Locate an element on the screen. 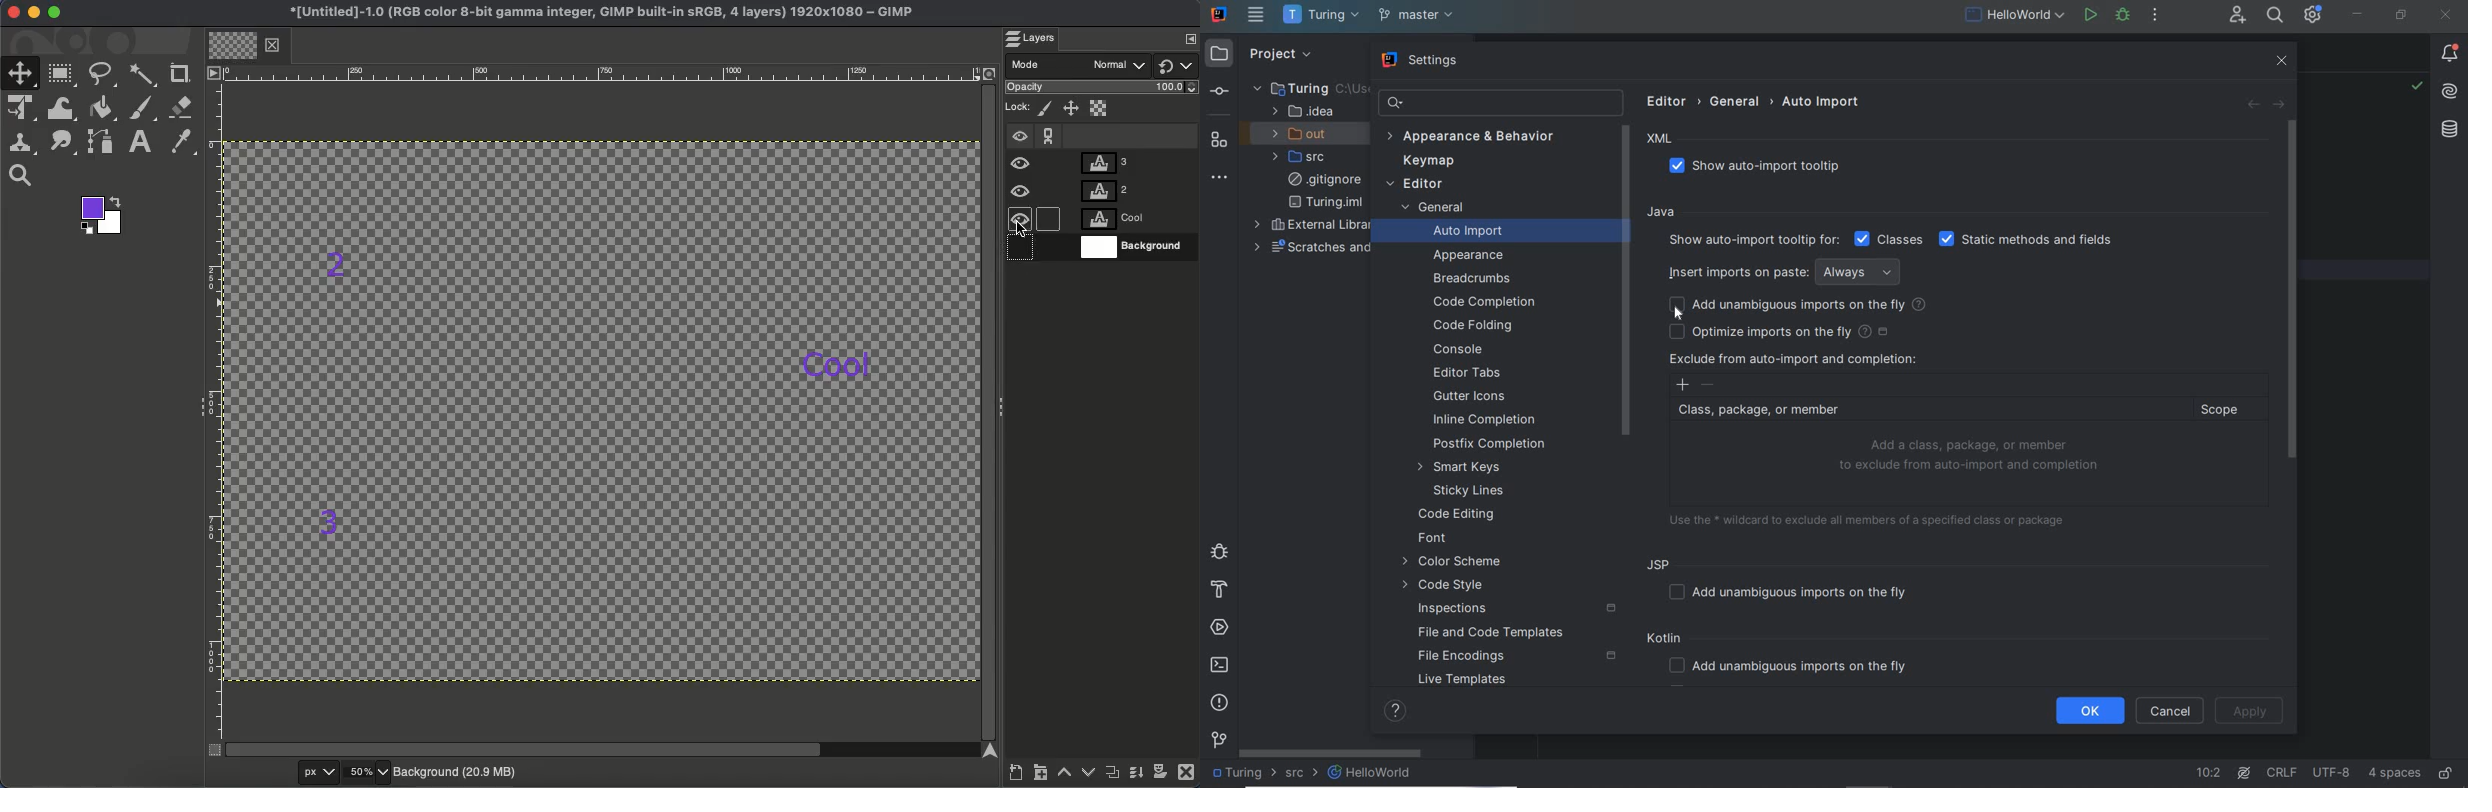  3 is located at coordinates (331, 520).